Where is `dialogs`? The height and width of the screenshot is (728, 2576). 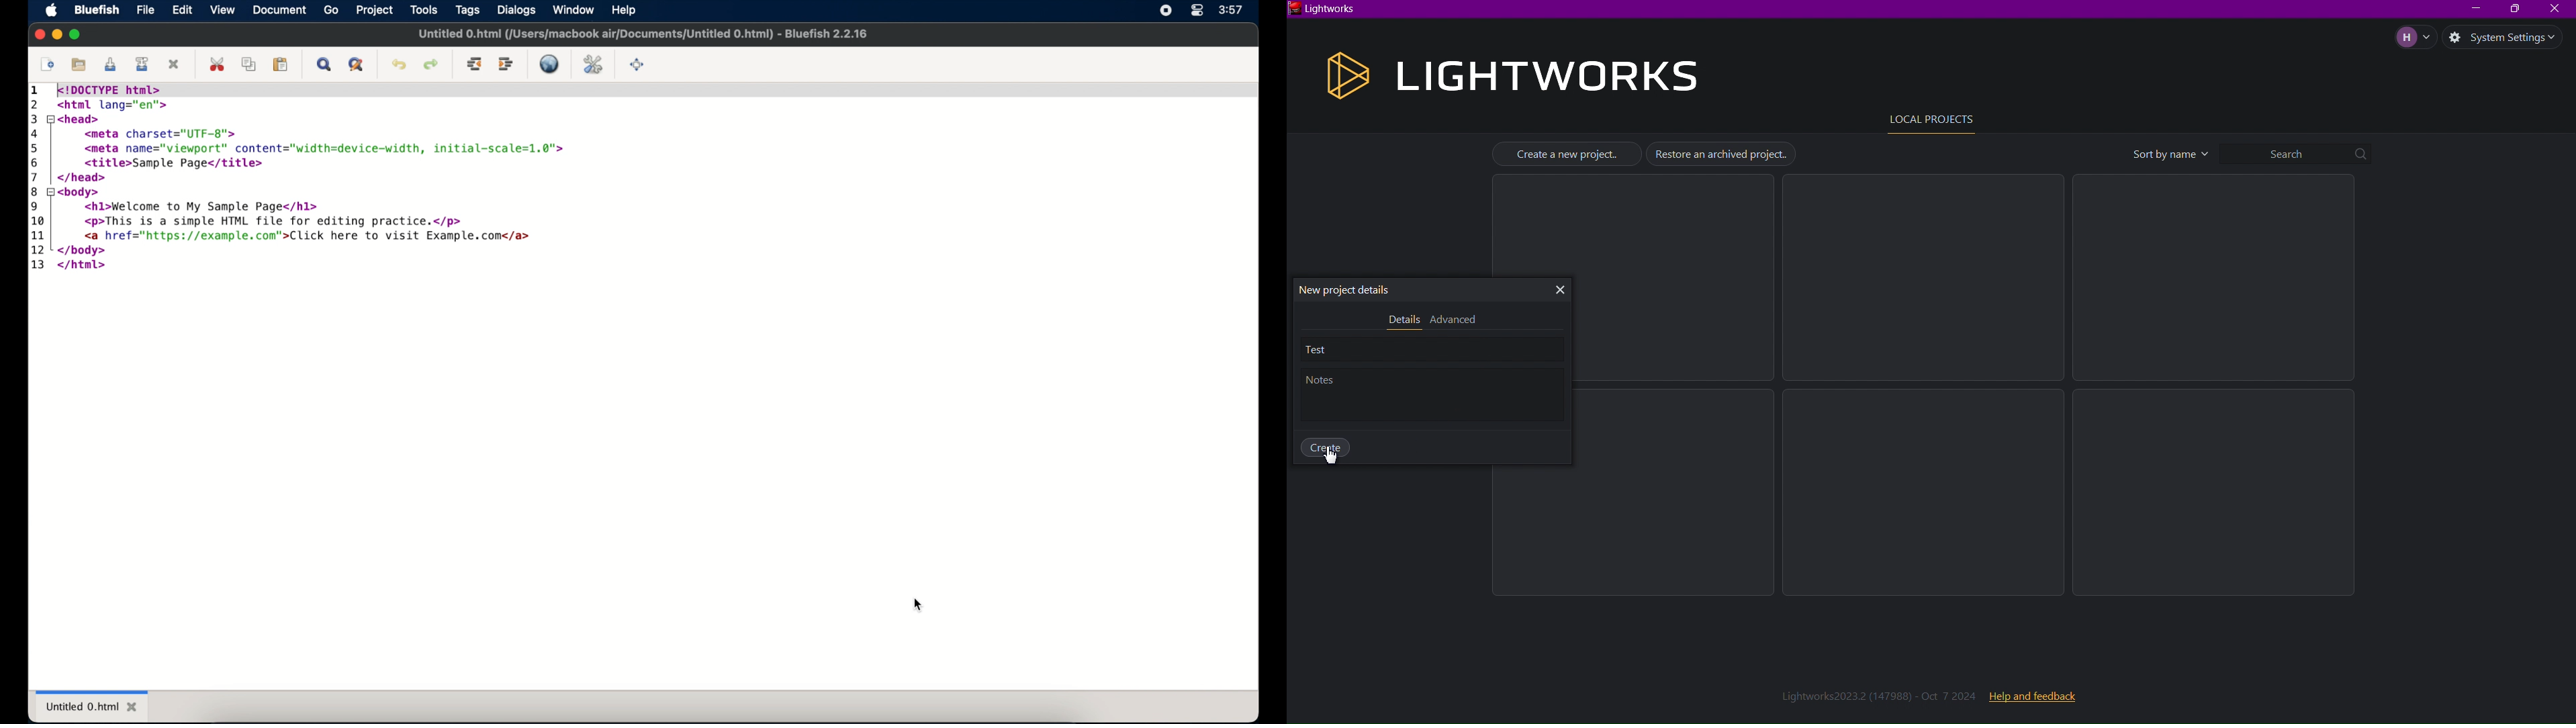
dialogs is located at coordinates (516, 10).